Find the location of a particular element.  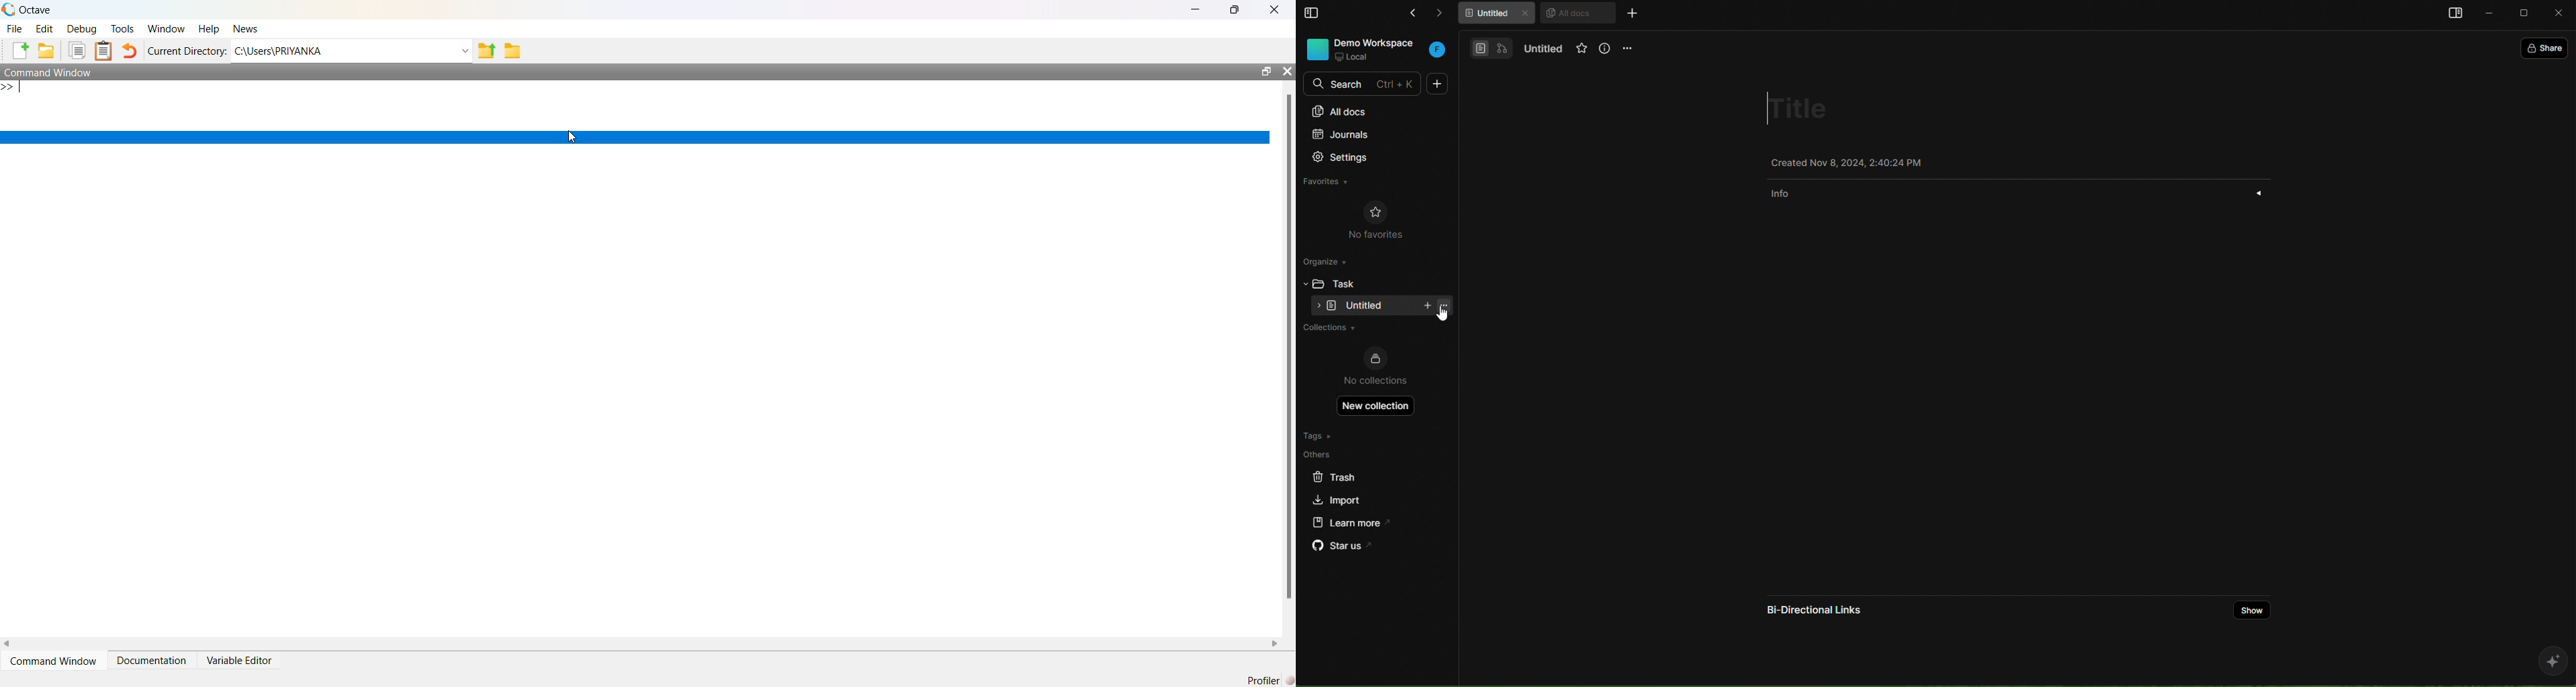

New File is located at coordinates (20, 51).